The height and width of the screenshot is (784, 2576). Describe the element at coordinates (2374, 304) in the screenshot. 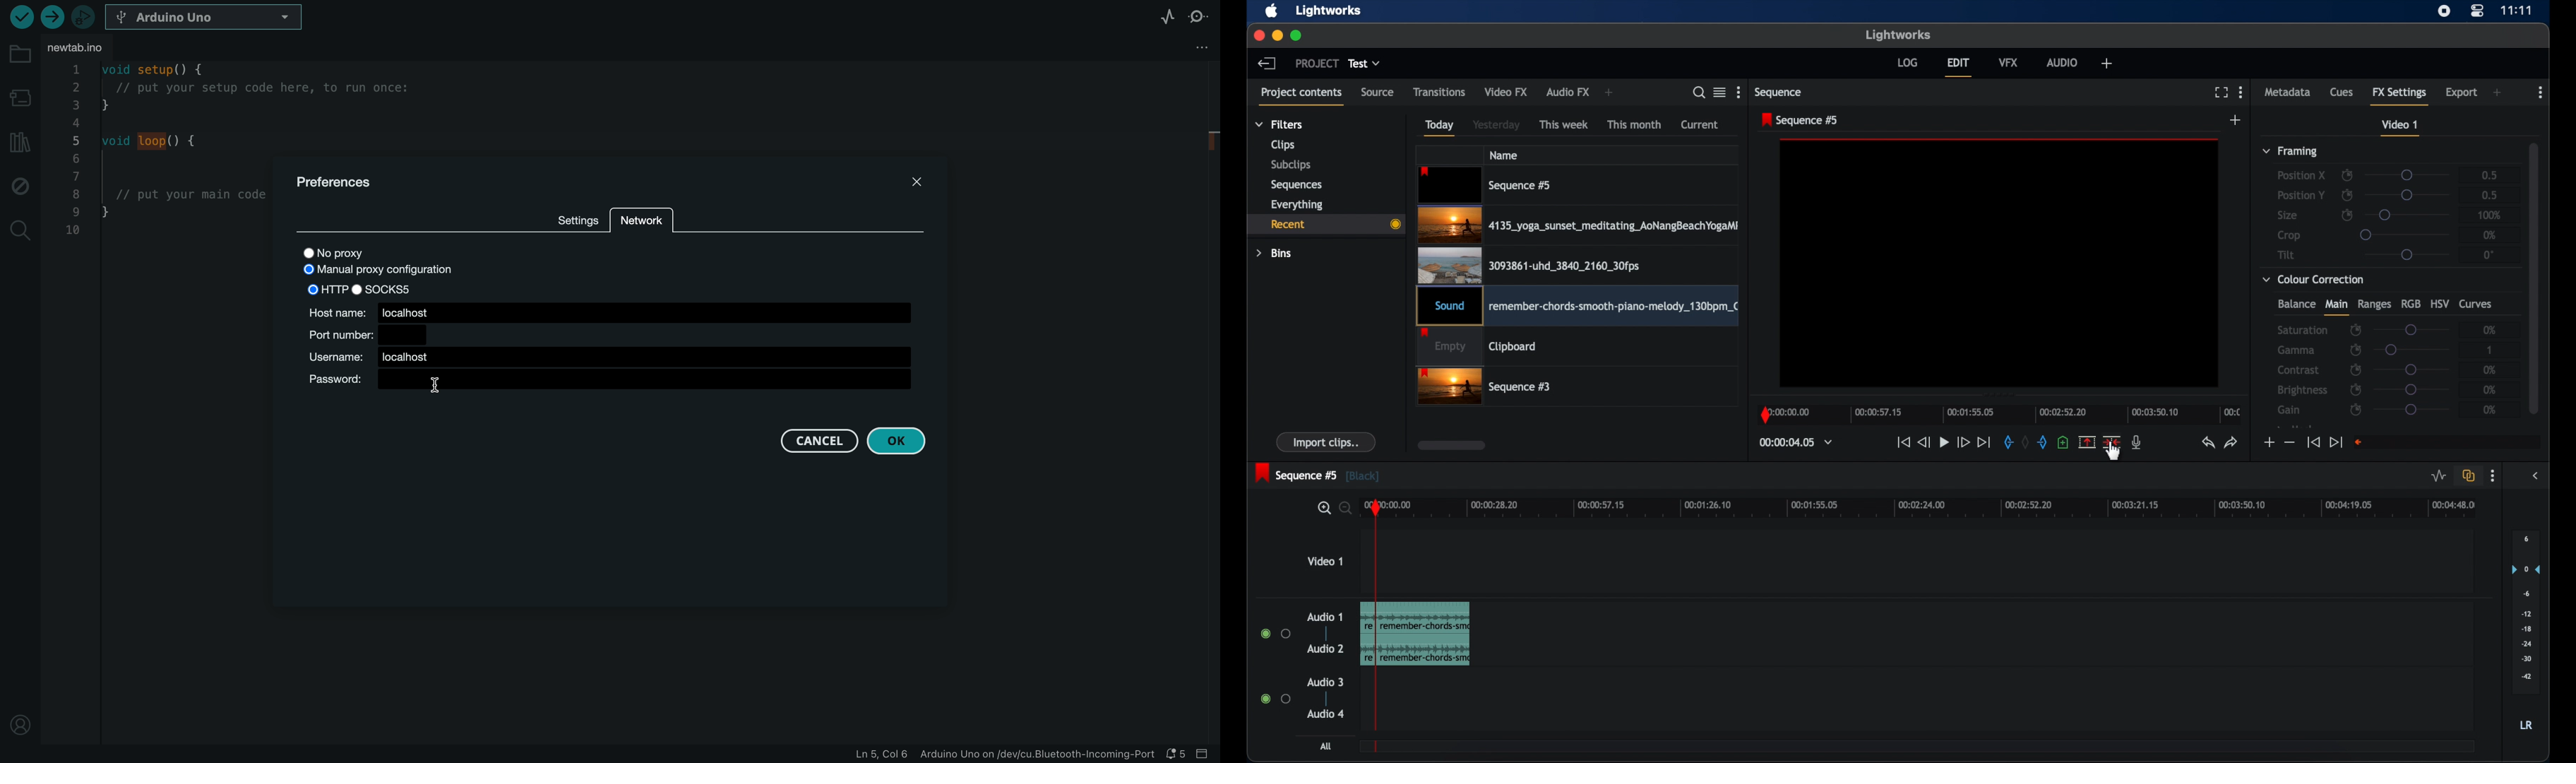

I see `ranges` at that location.